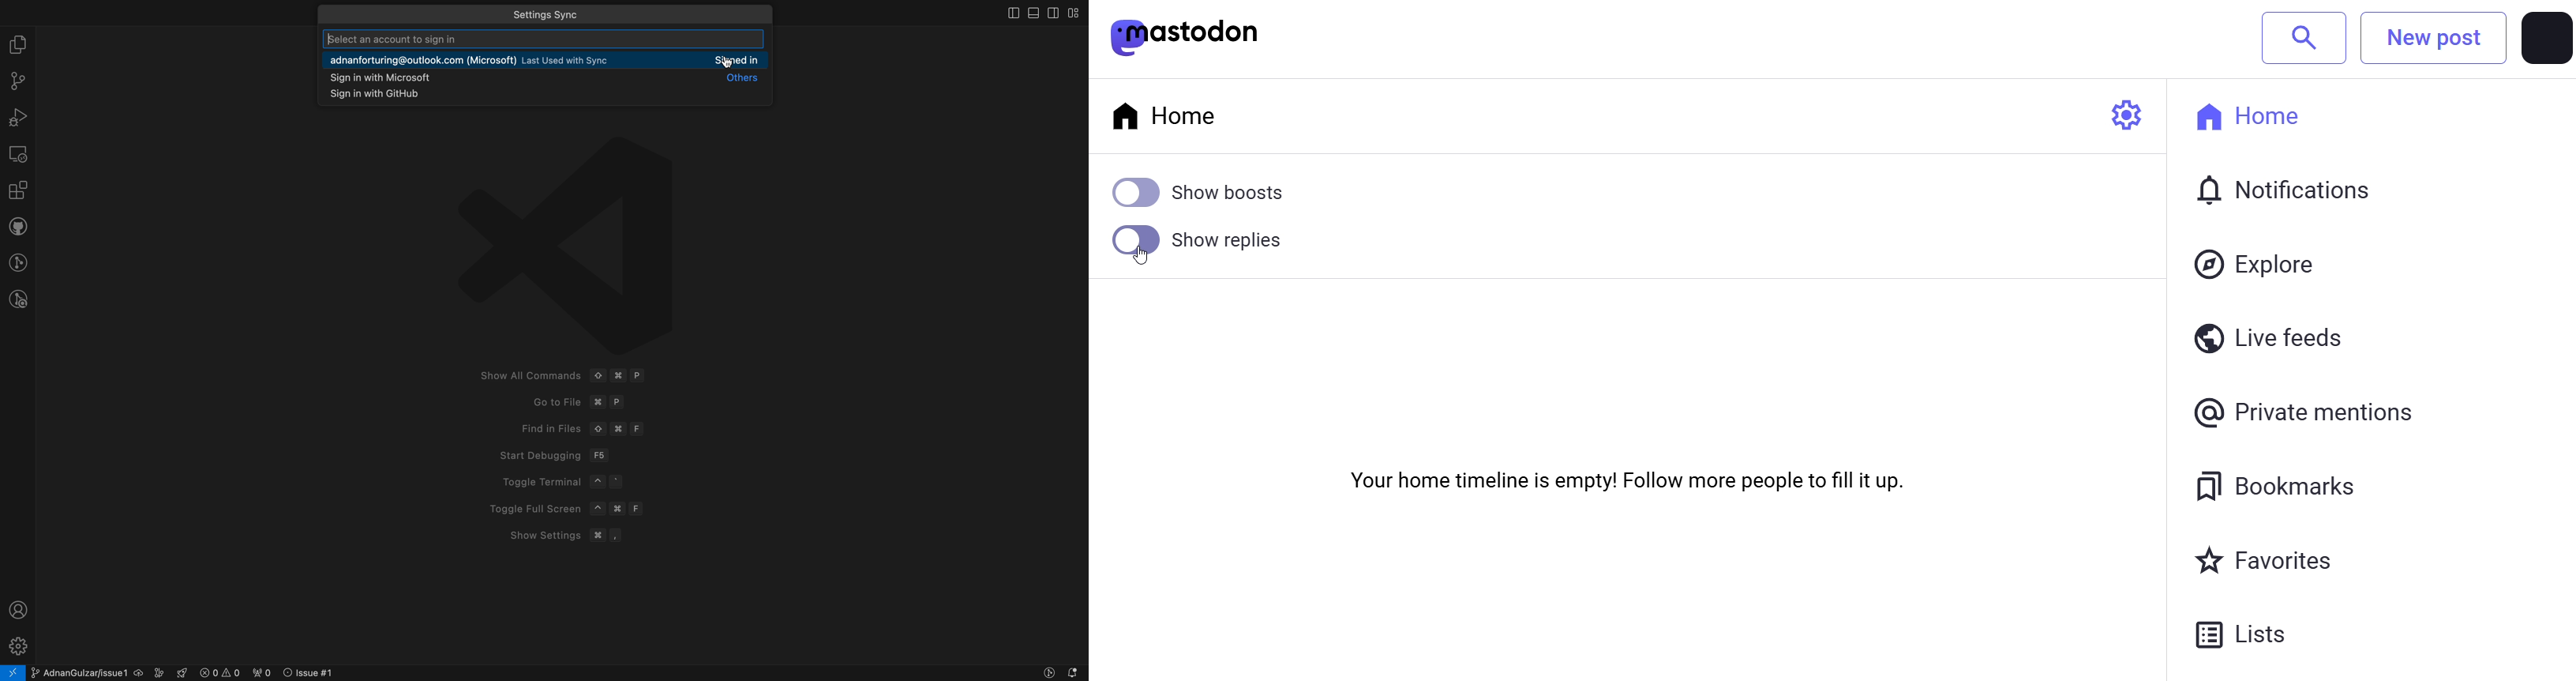 The width and height of the screenshot is (2576, 700). What do you see at coordinates (1075, 673) in the screenshot?
I see `notofications` at bounding box center [1075, 673].